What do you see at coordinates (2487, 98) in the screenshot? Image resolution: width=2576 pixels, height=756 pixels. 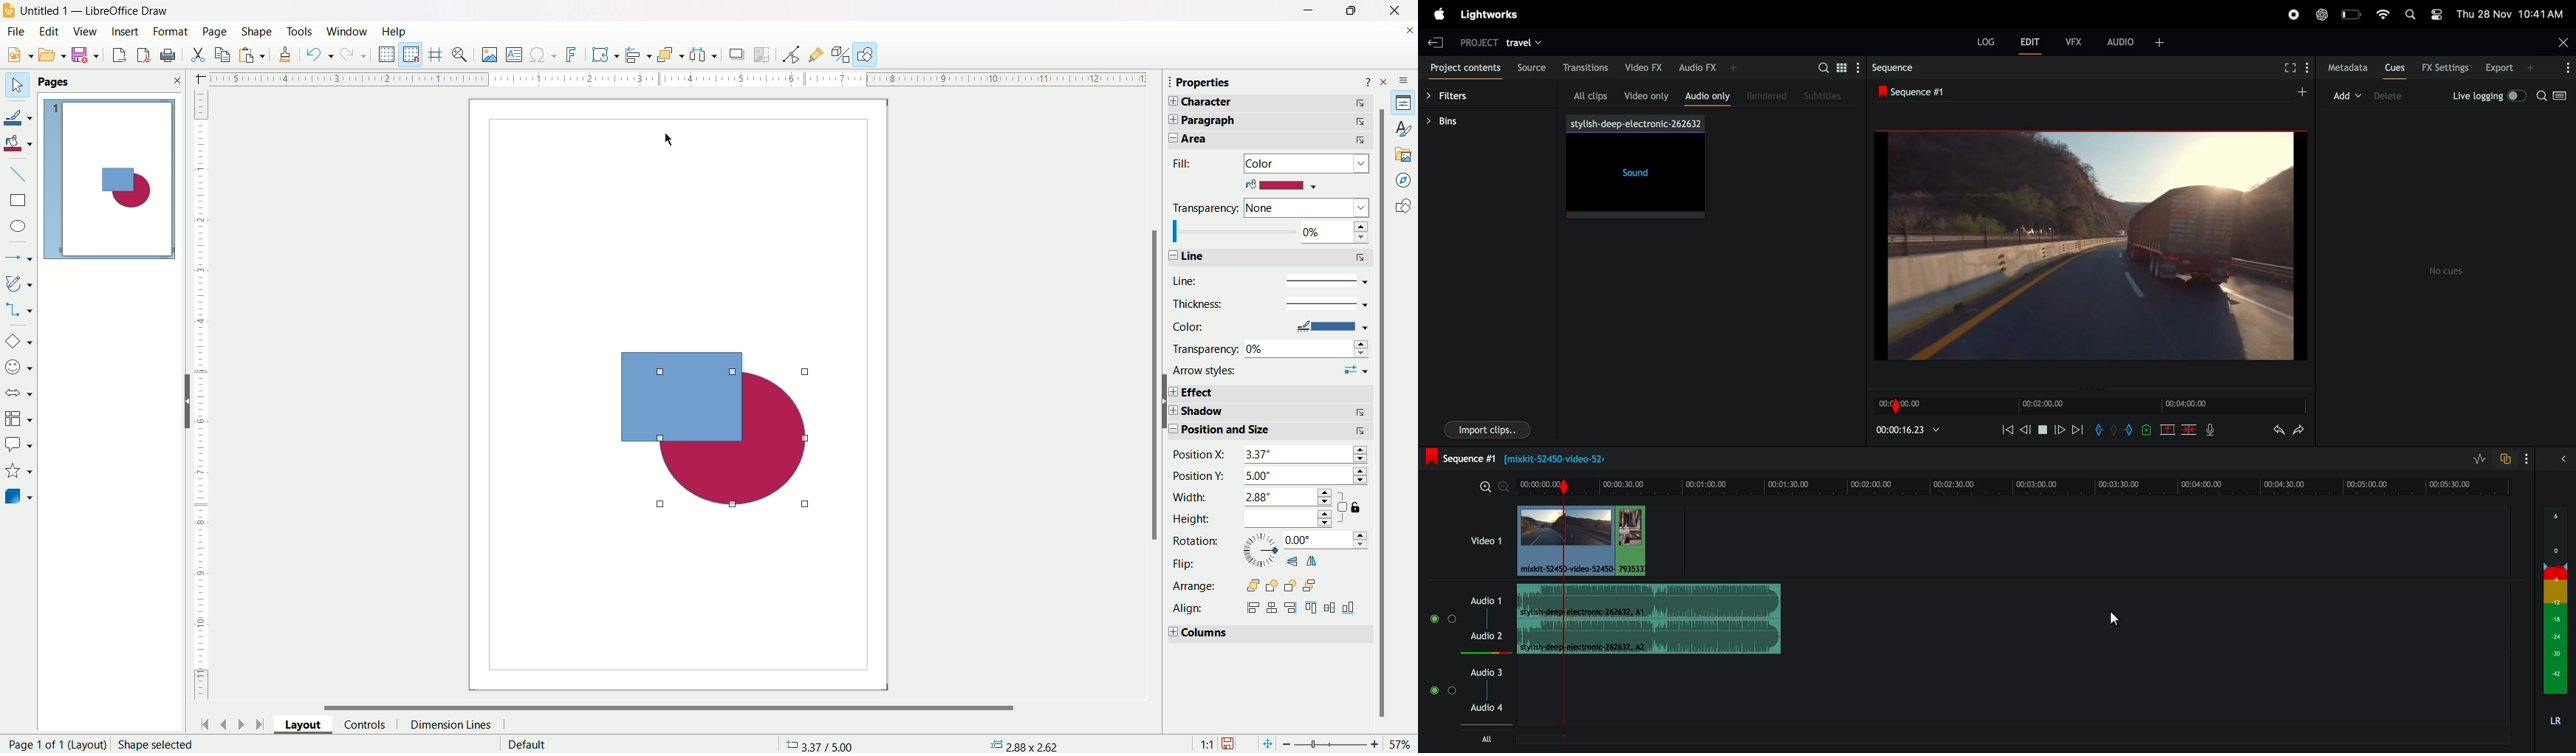 I see `live logging` at bounding box center [2487, 98].